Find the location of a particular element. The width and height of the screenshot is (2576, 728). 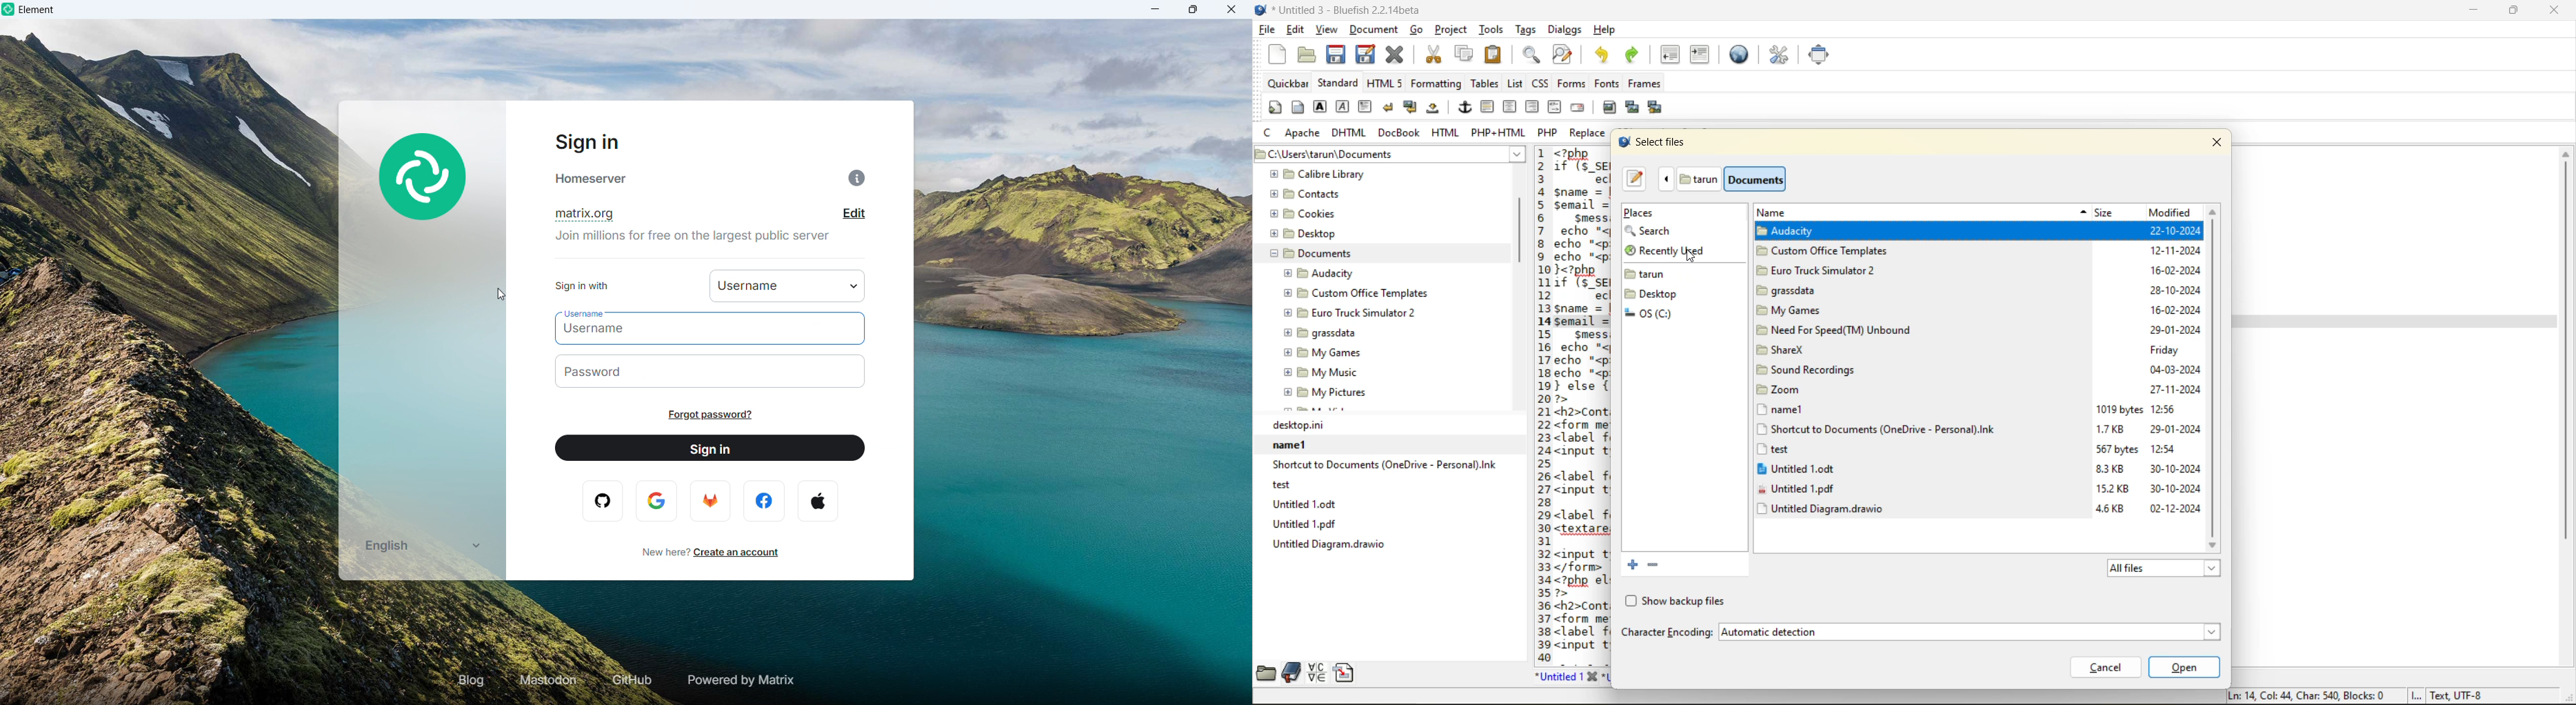

home Server  is located at coordinates (592, 179).